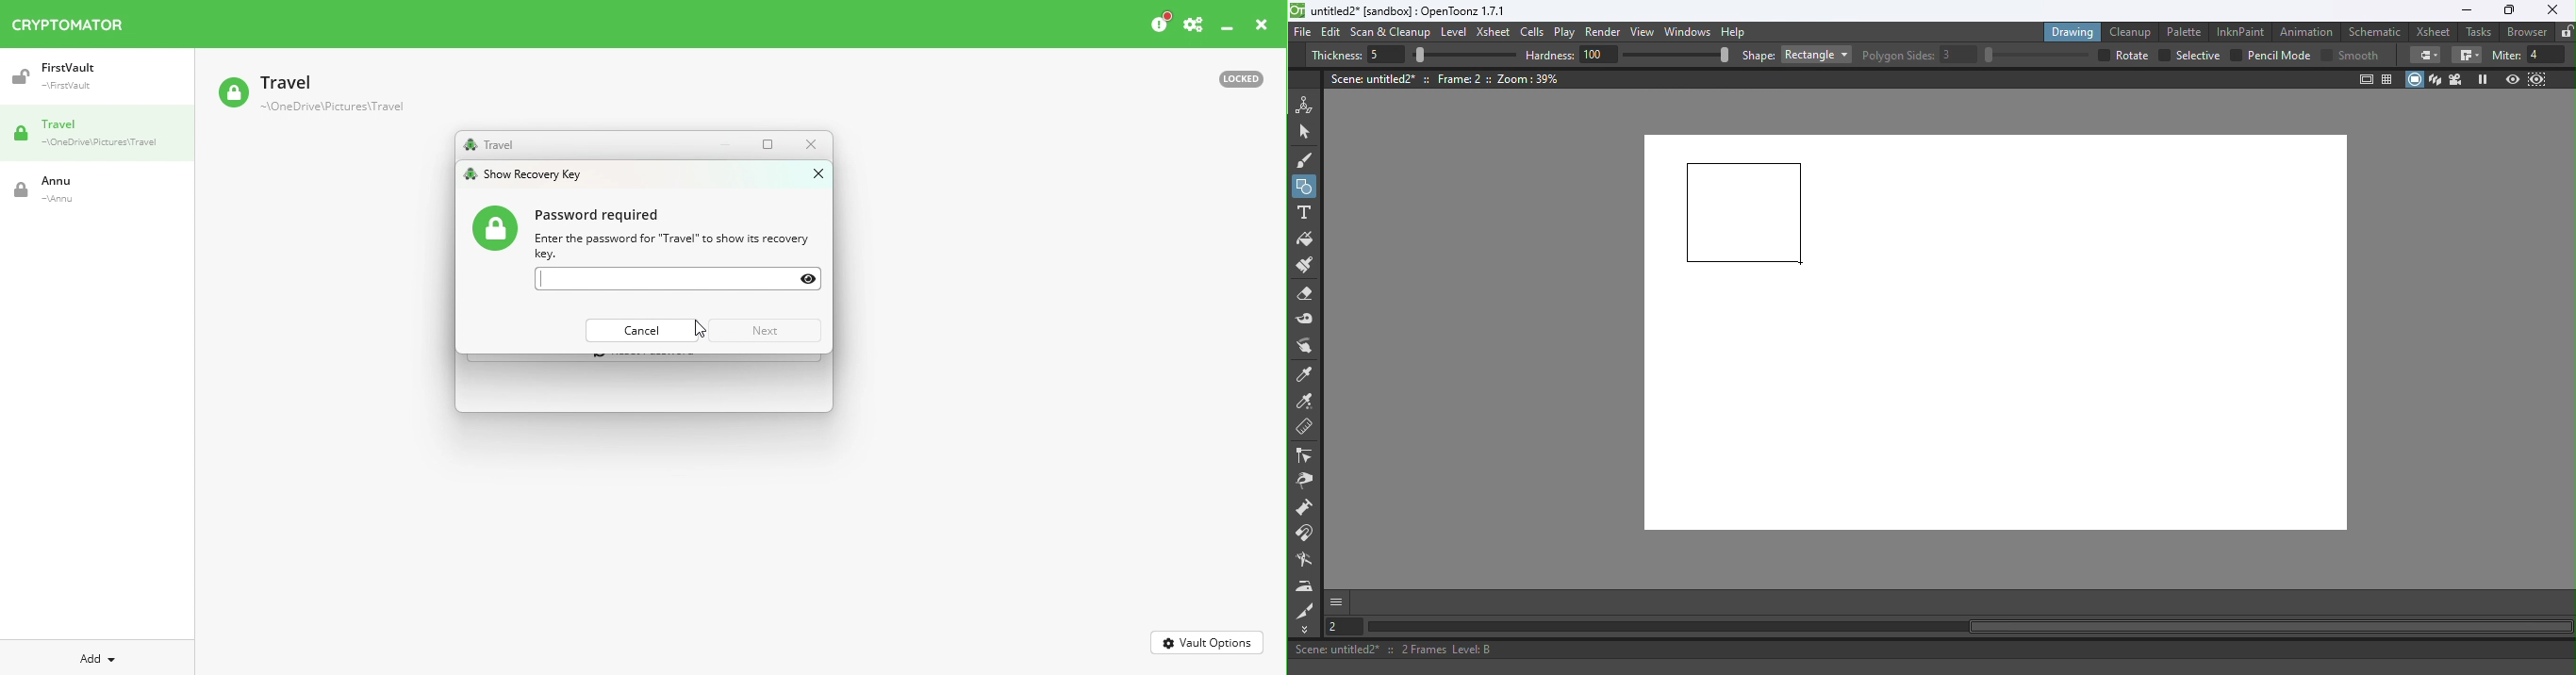  Describe the element at coordinates (2480, 32) in the screenshot. I see `Tasks` at that location.